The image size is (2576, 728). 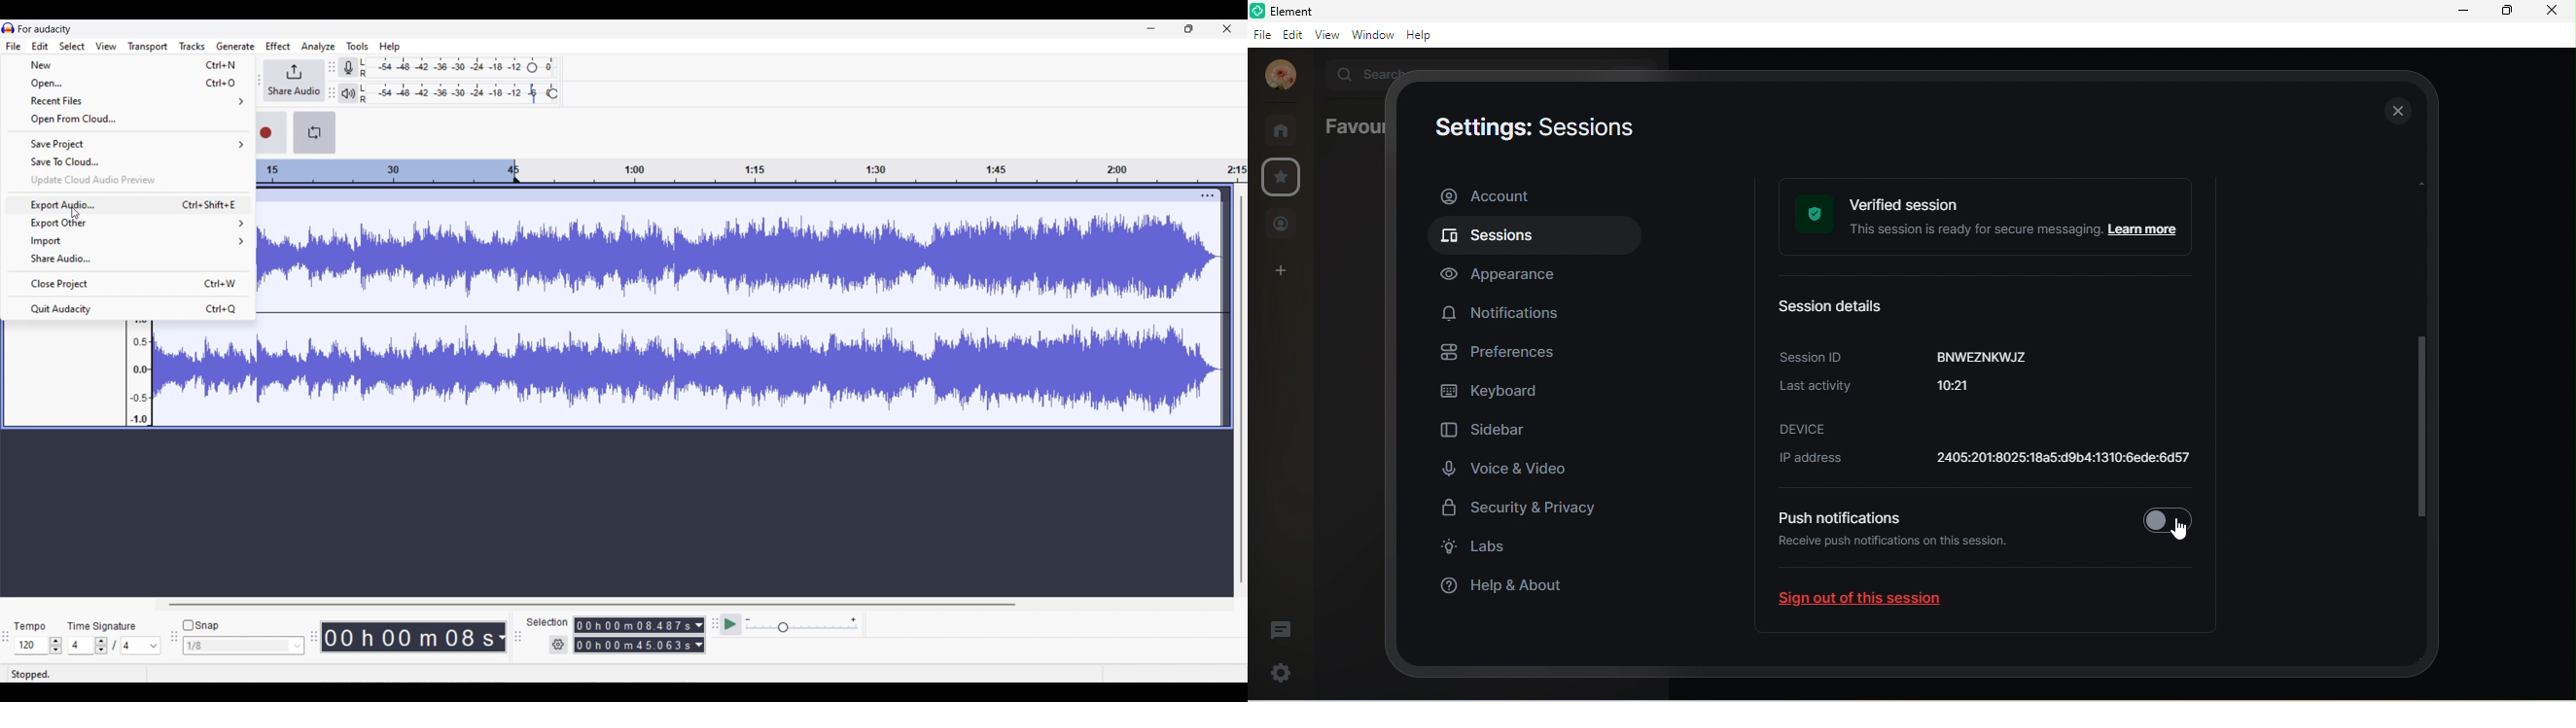 I want to click on push notifications, so click(x=1838, y=517).